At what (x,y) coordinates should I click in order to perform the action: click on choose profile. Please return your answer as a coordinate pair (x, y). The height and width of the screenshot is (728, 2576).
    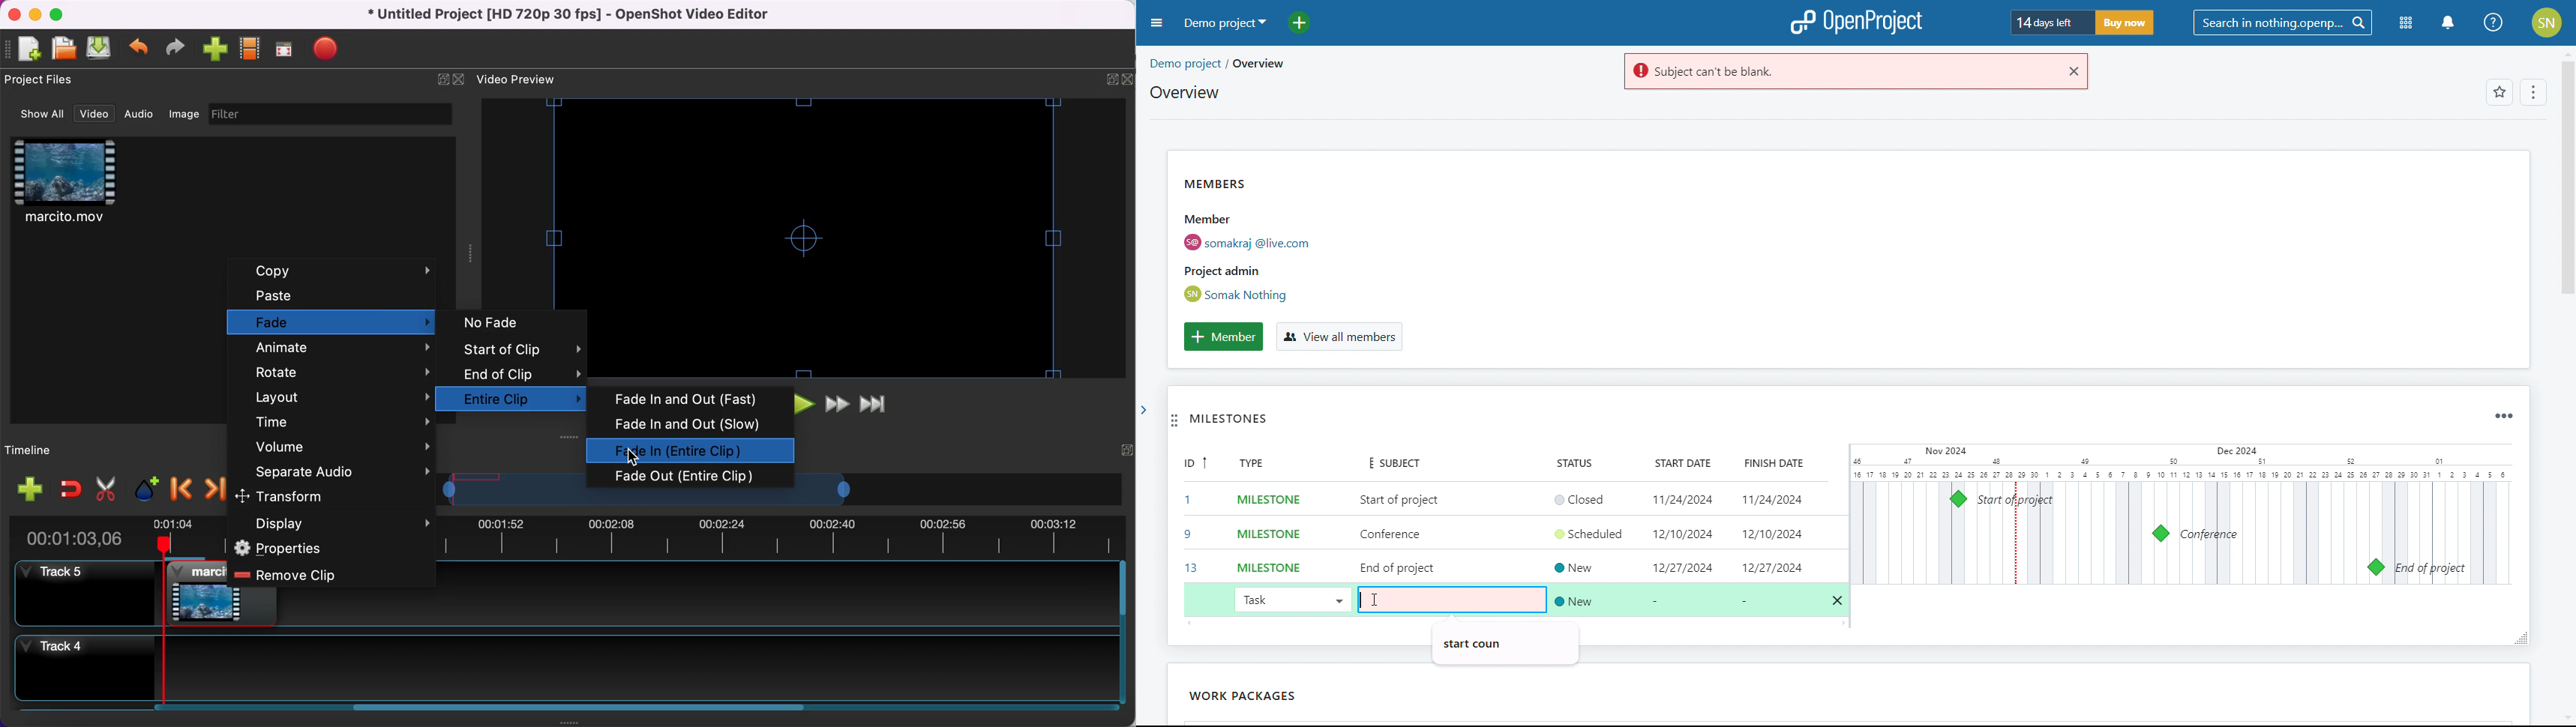
    Looking at the image, I should click on (250, 50).